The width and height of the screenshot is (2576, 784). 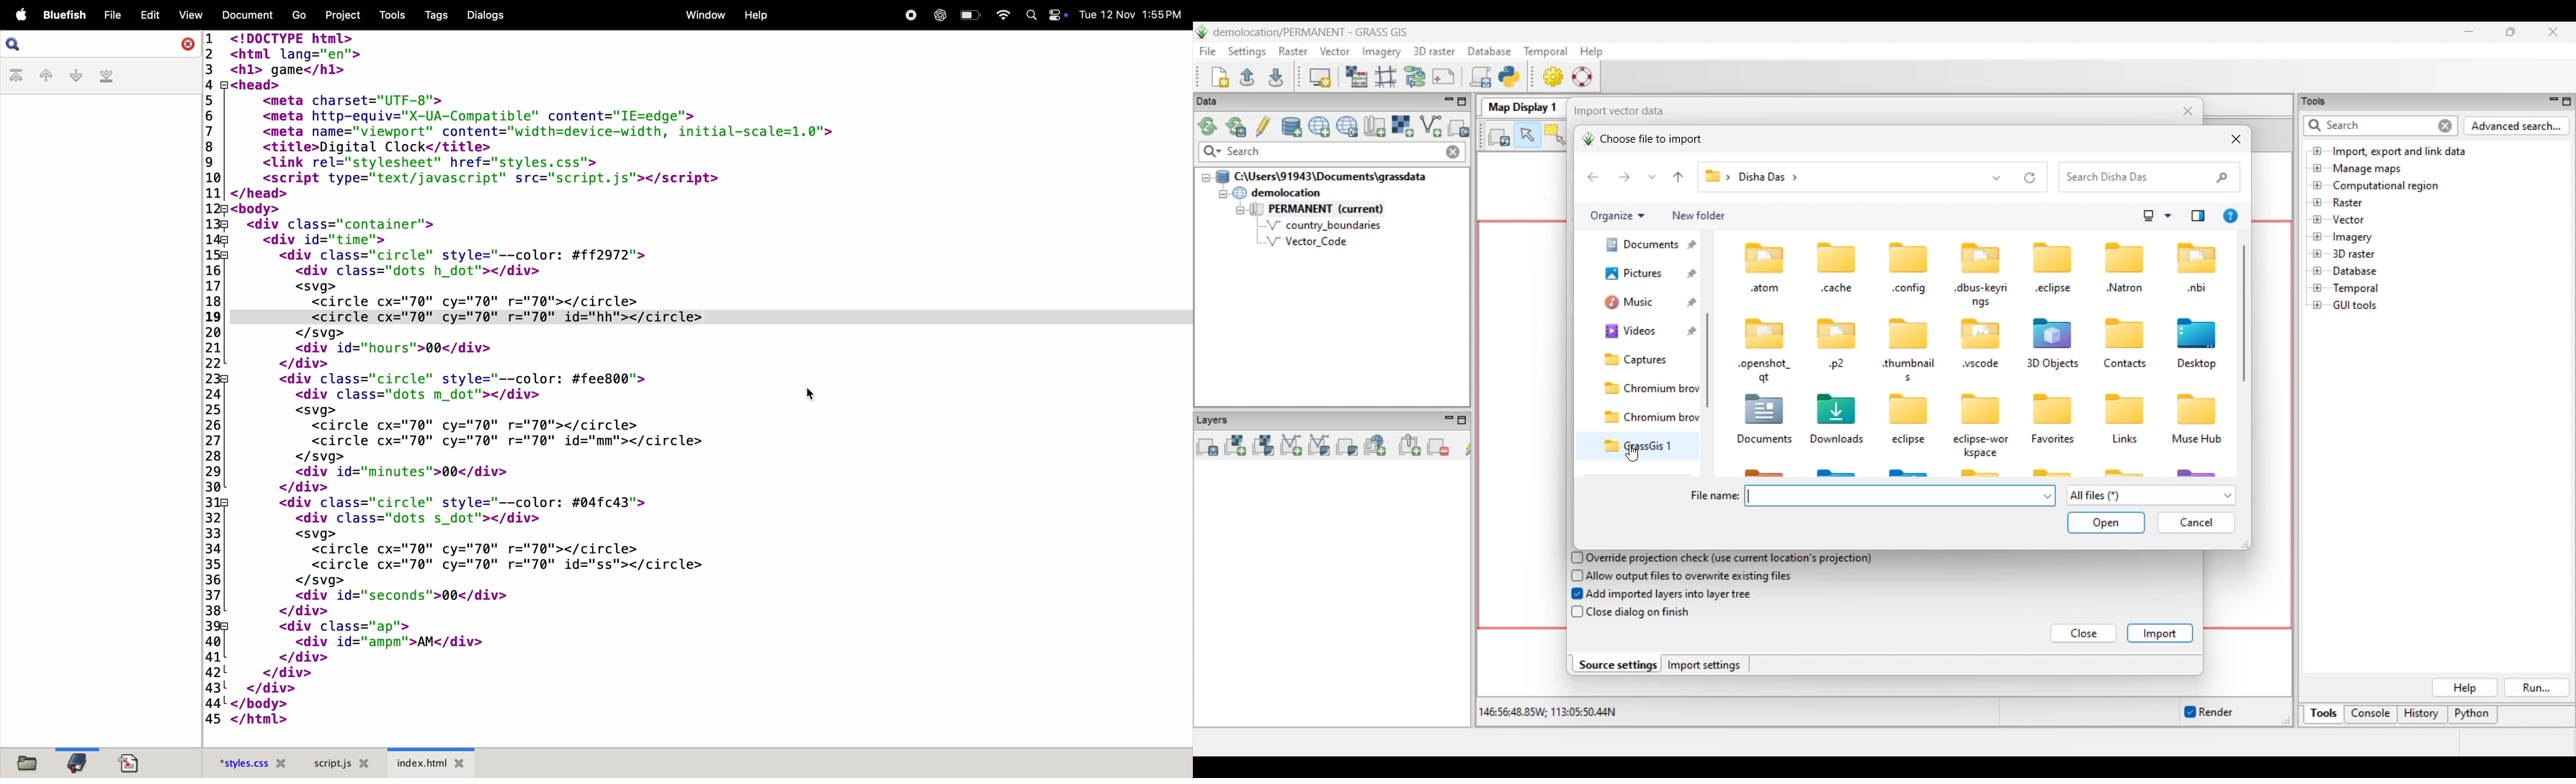 What do you see at coordinates (2317, 220) in the screenshot?
I see `Click to open files under Vector` at bounding box center [2317, 220].